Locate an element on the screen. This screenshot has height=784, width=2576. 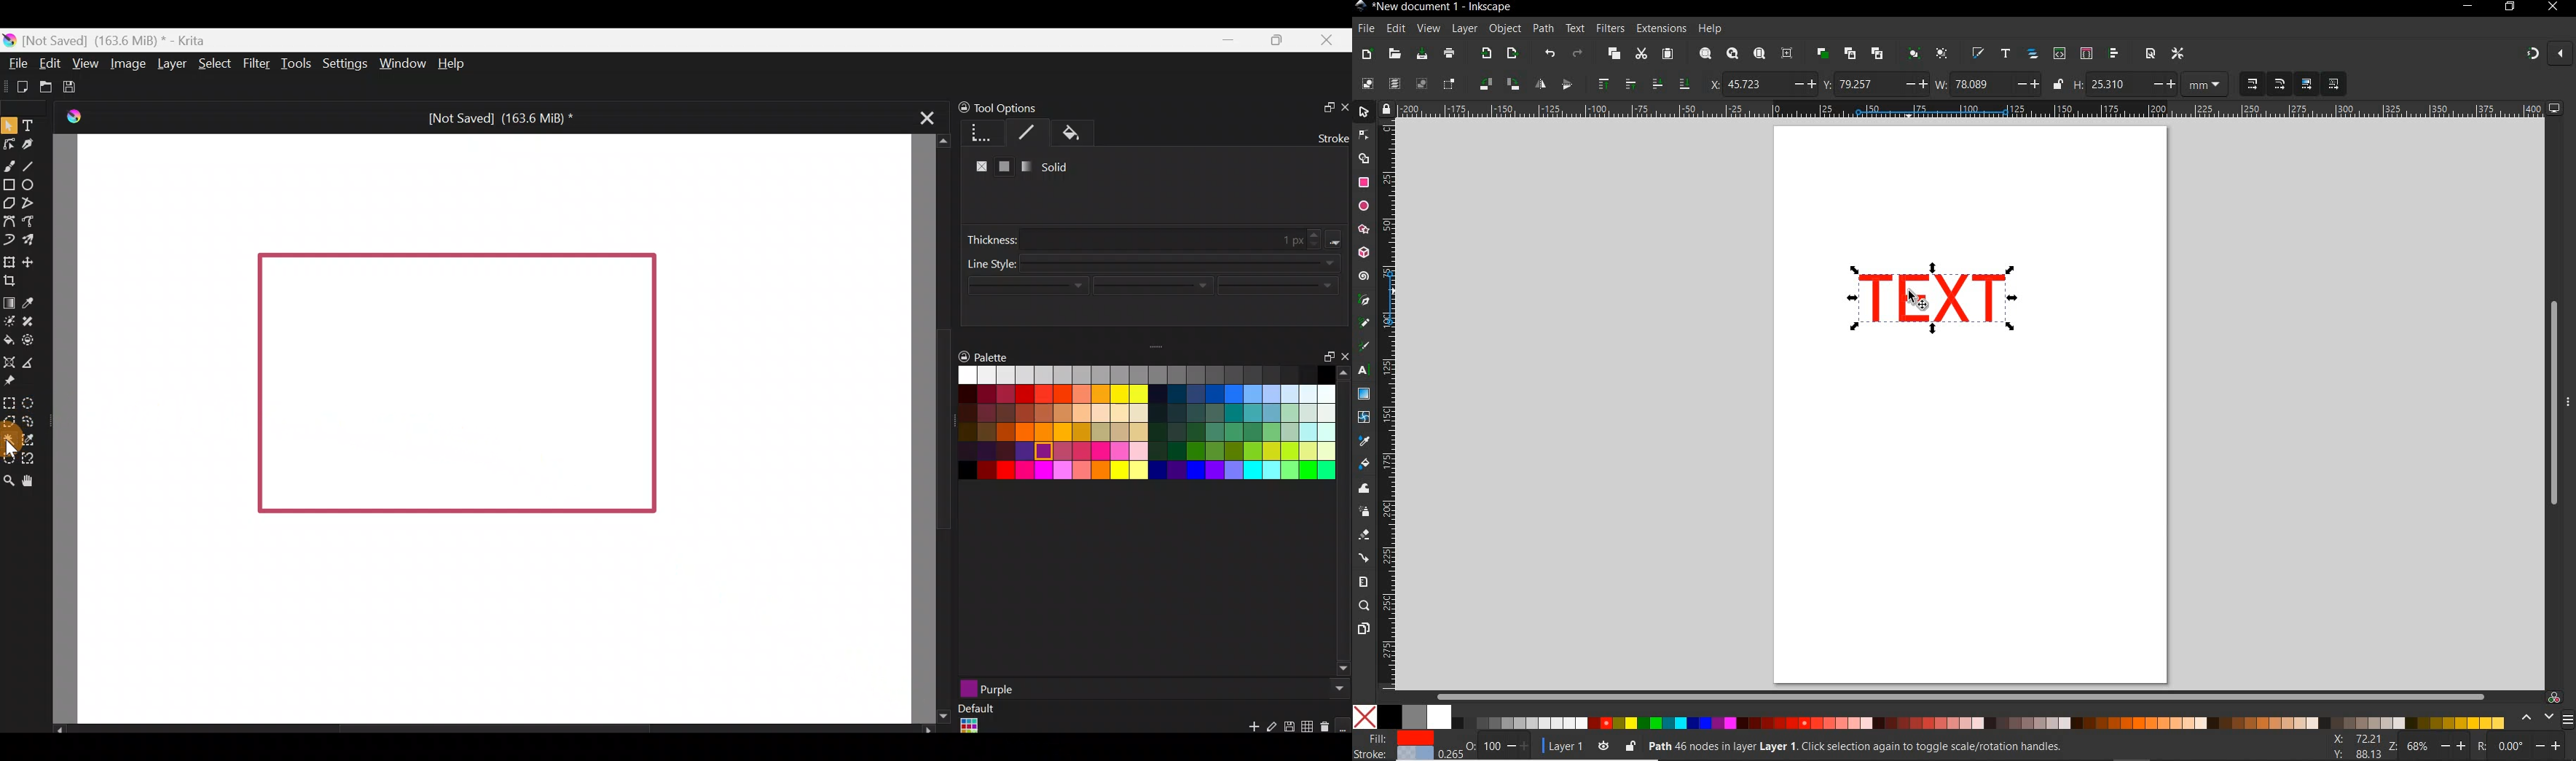
Tool options is located at coordinates (1036, 108).